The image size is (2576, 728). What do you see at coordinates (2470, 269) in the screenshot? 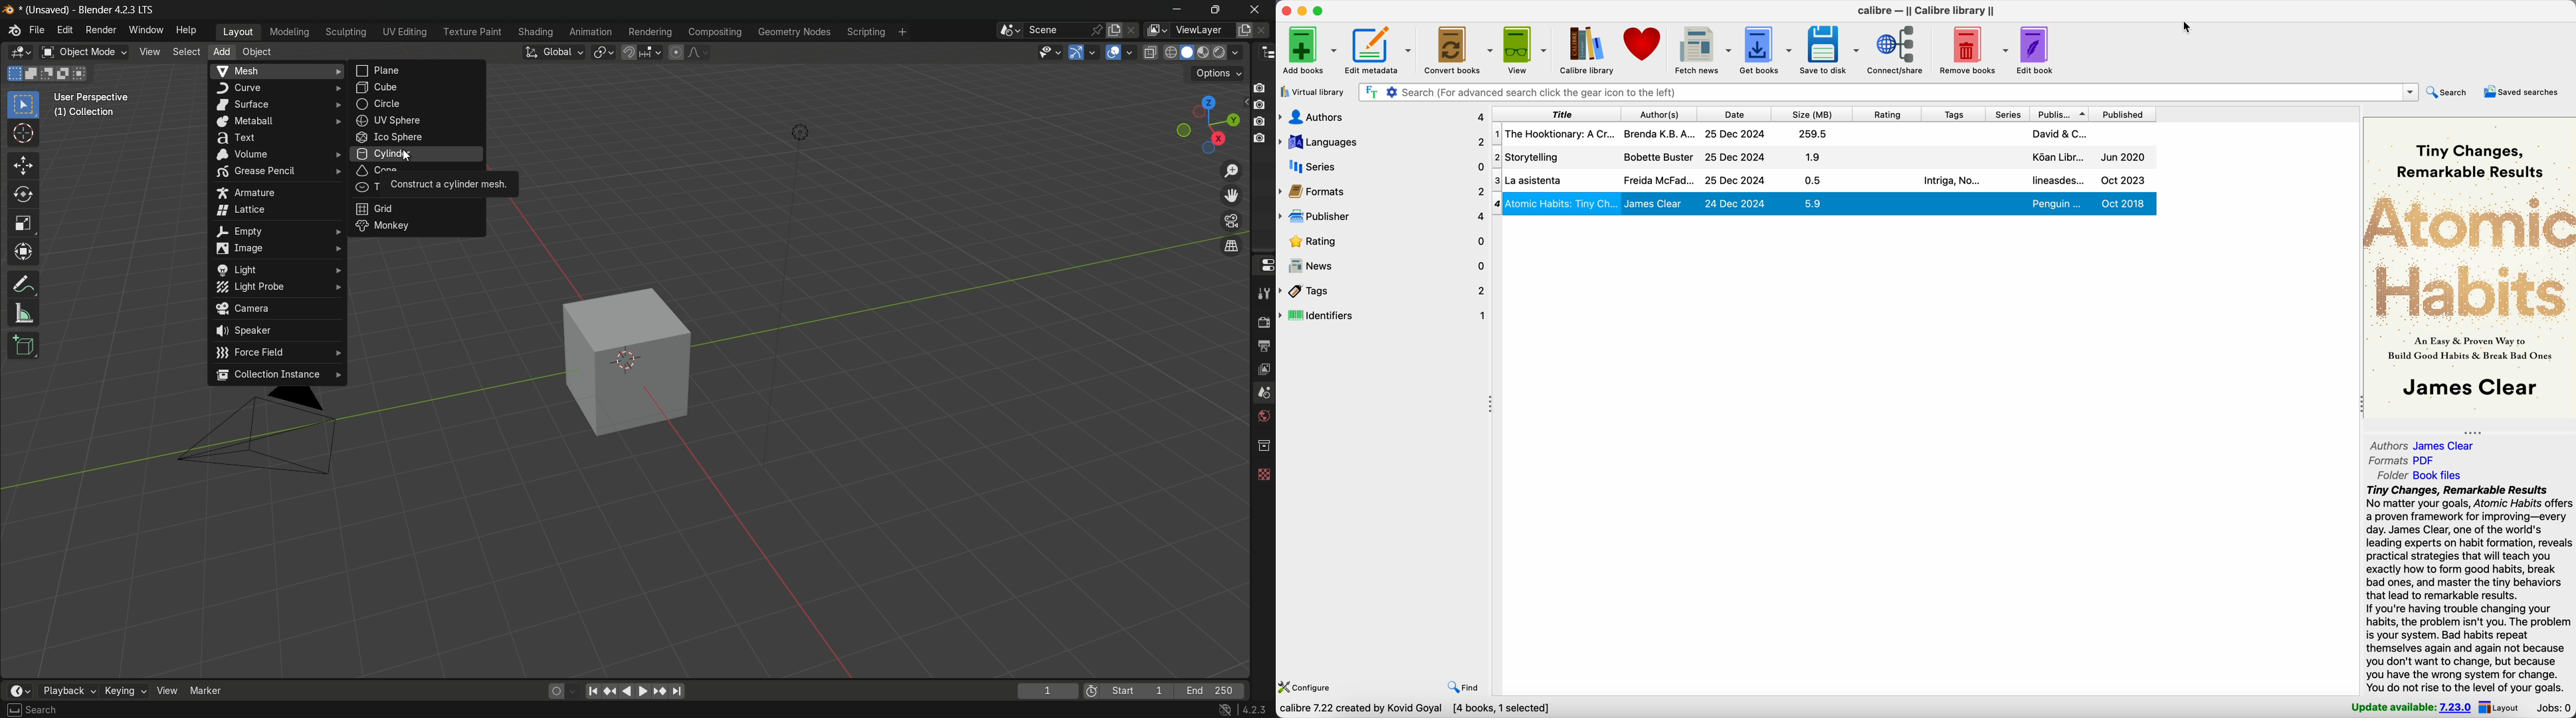
I see `atomic habits - book cover preview` at bounding box center [2470, 269].